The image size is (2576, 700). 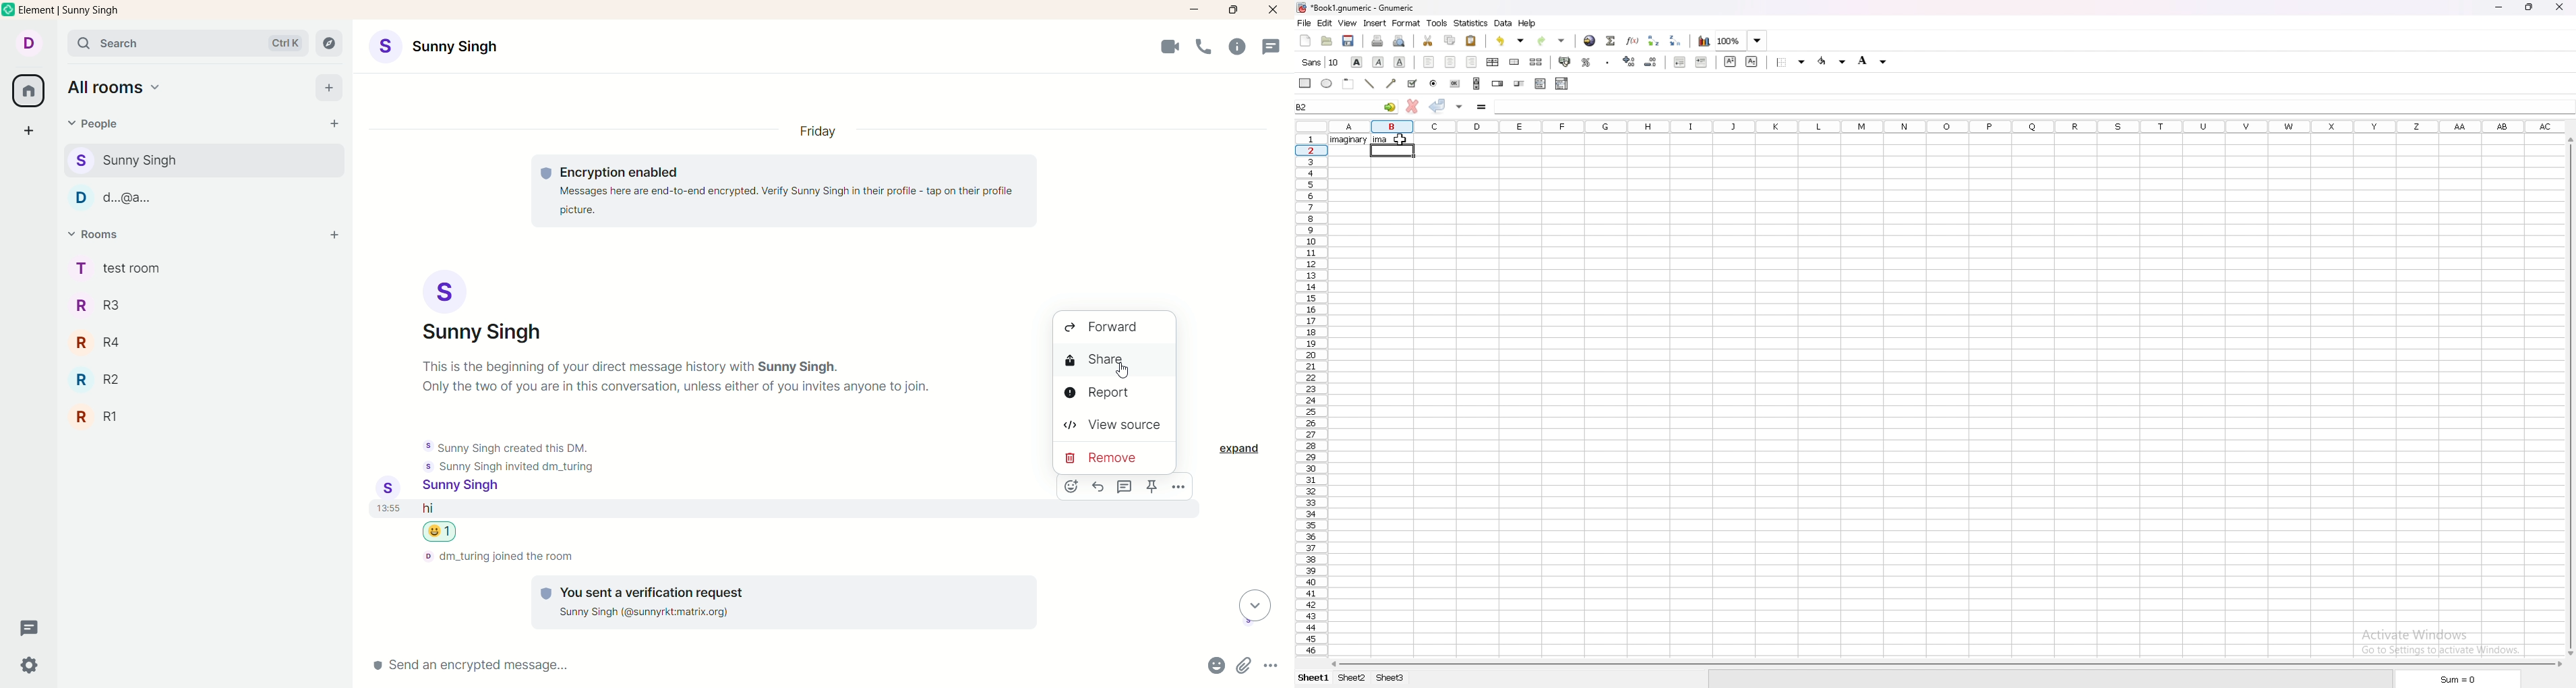 I want to click on start chat, so click(x=326, y=125).